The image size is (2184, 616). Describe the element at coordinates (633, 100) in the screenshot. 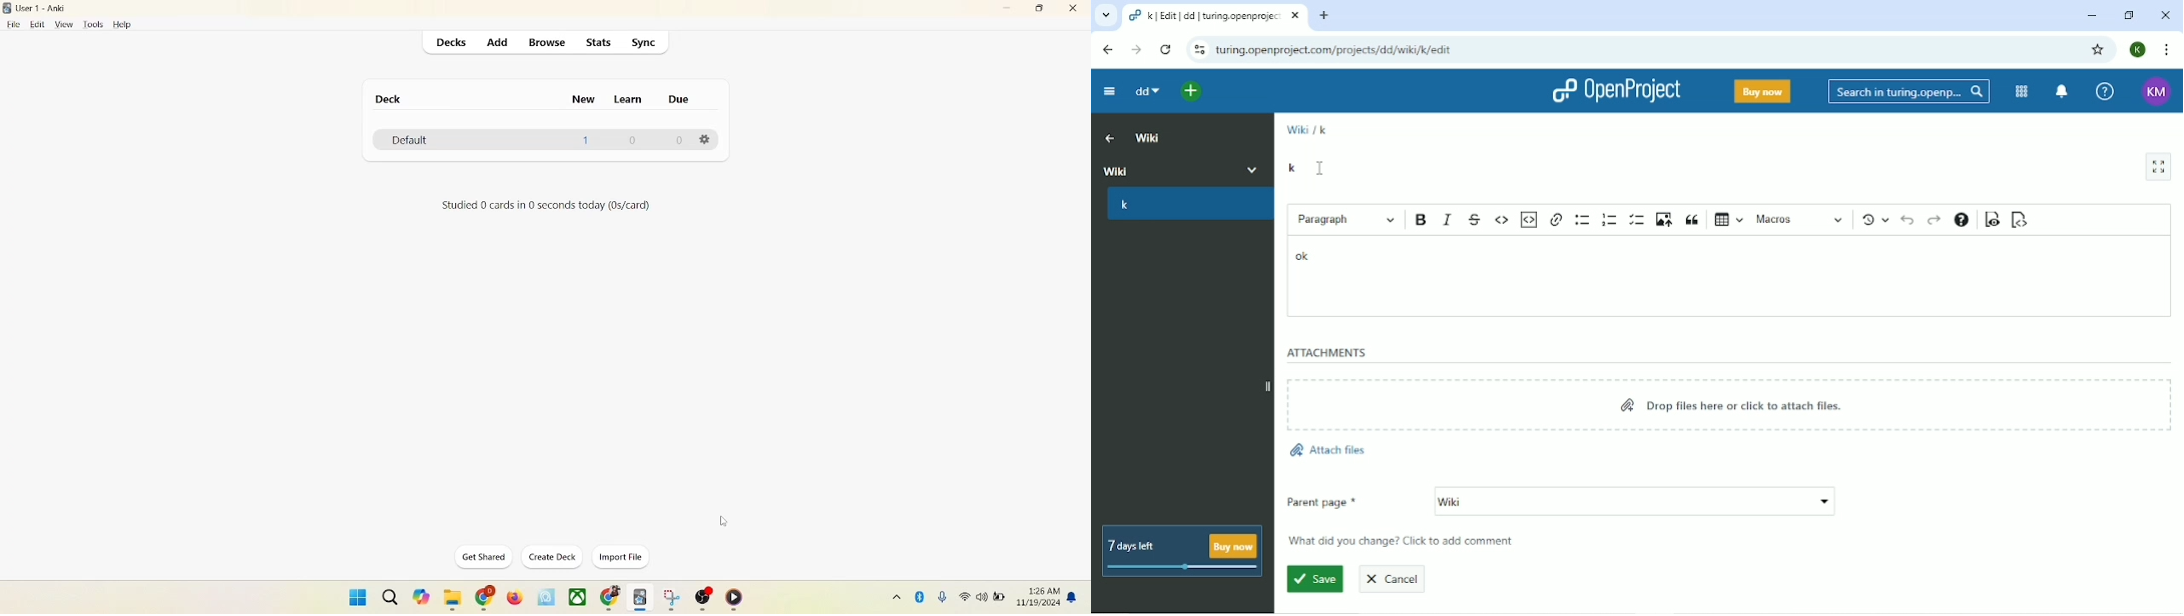

I see `learn` at that location.